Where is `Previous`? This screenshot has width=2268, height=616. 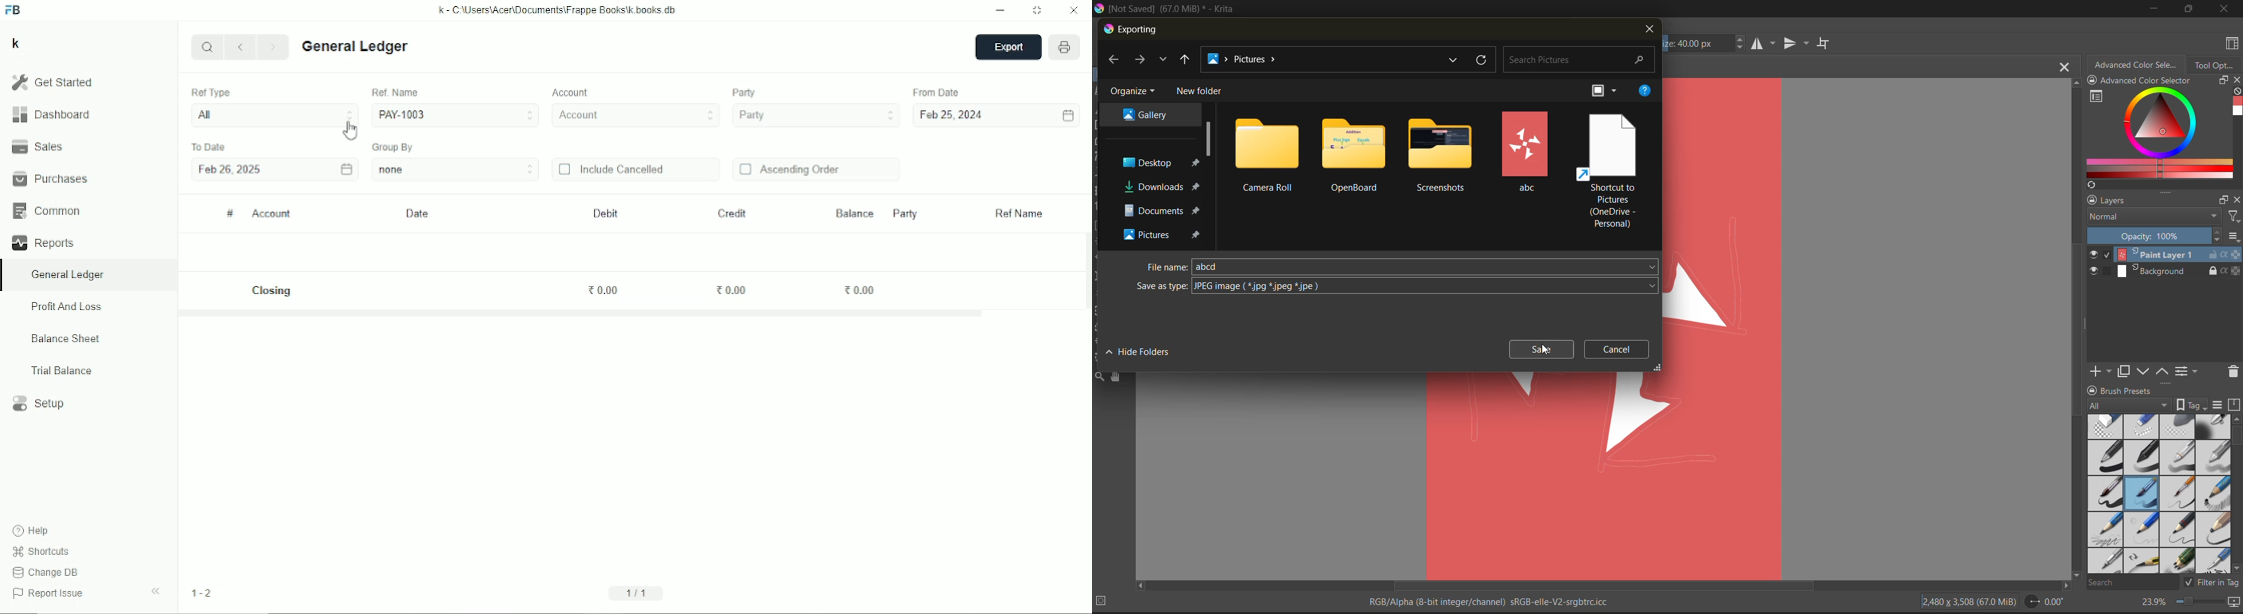 Previous is located at coordinates (242, 48).